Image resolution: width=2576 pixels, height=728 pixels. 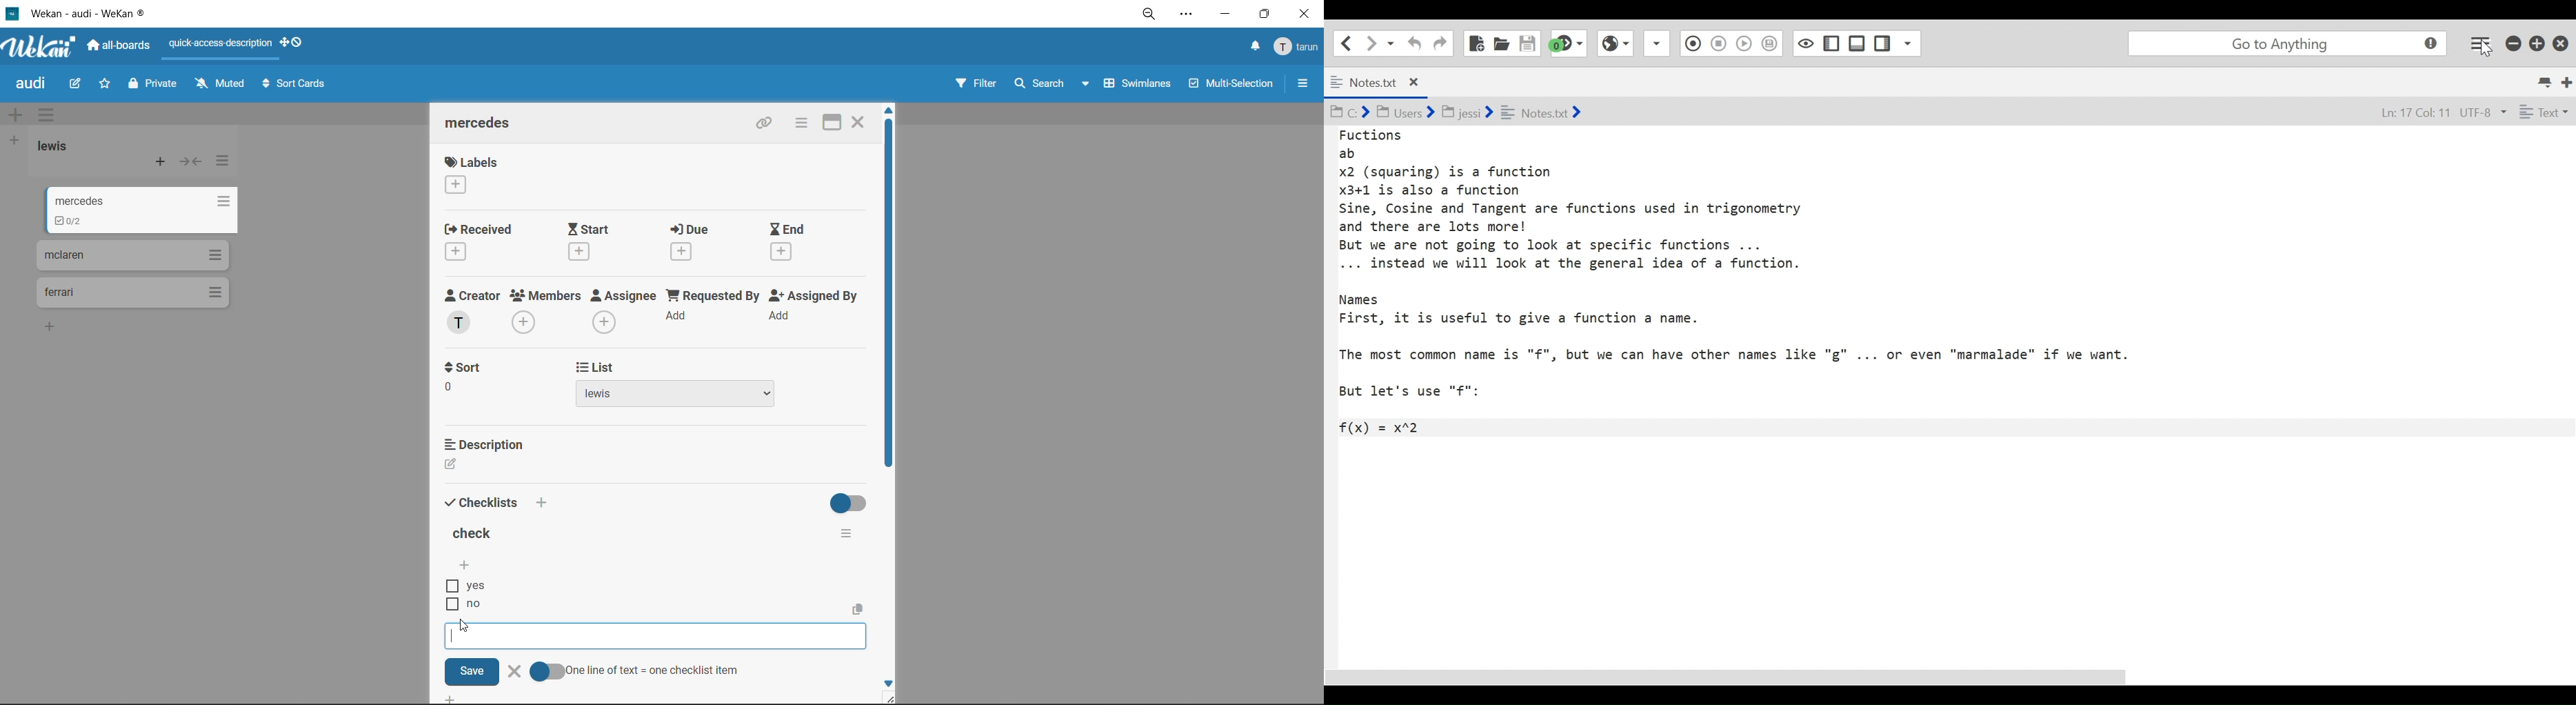 What do you see at coordinates (797, 123) in the screenshot?
I see `card actions` at bounding box center [797, 123].